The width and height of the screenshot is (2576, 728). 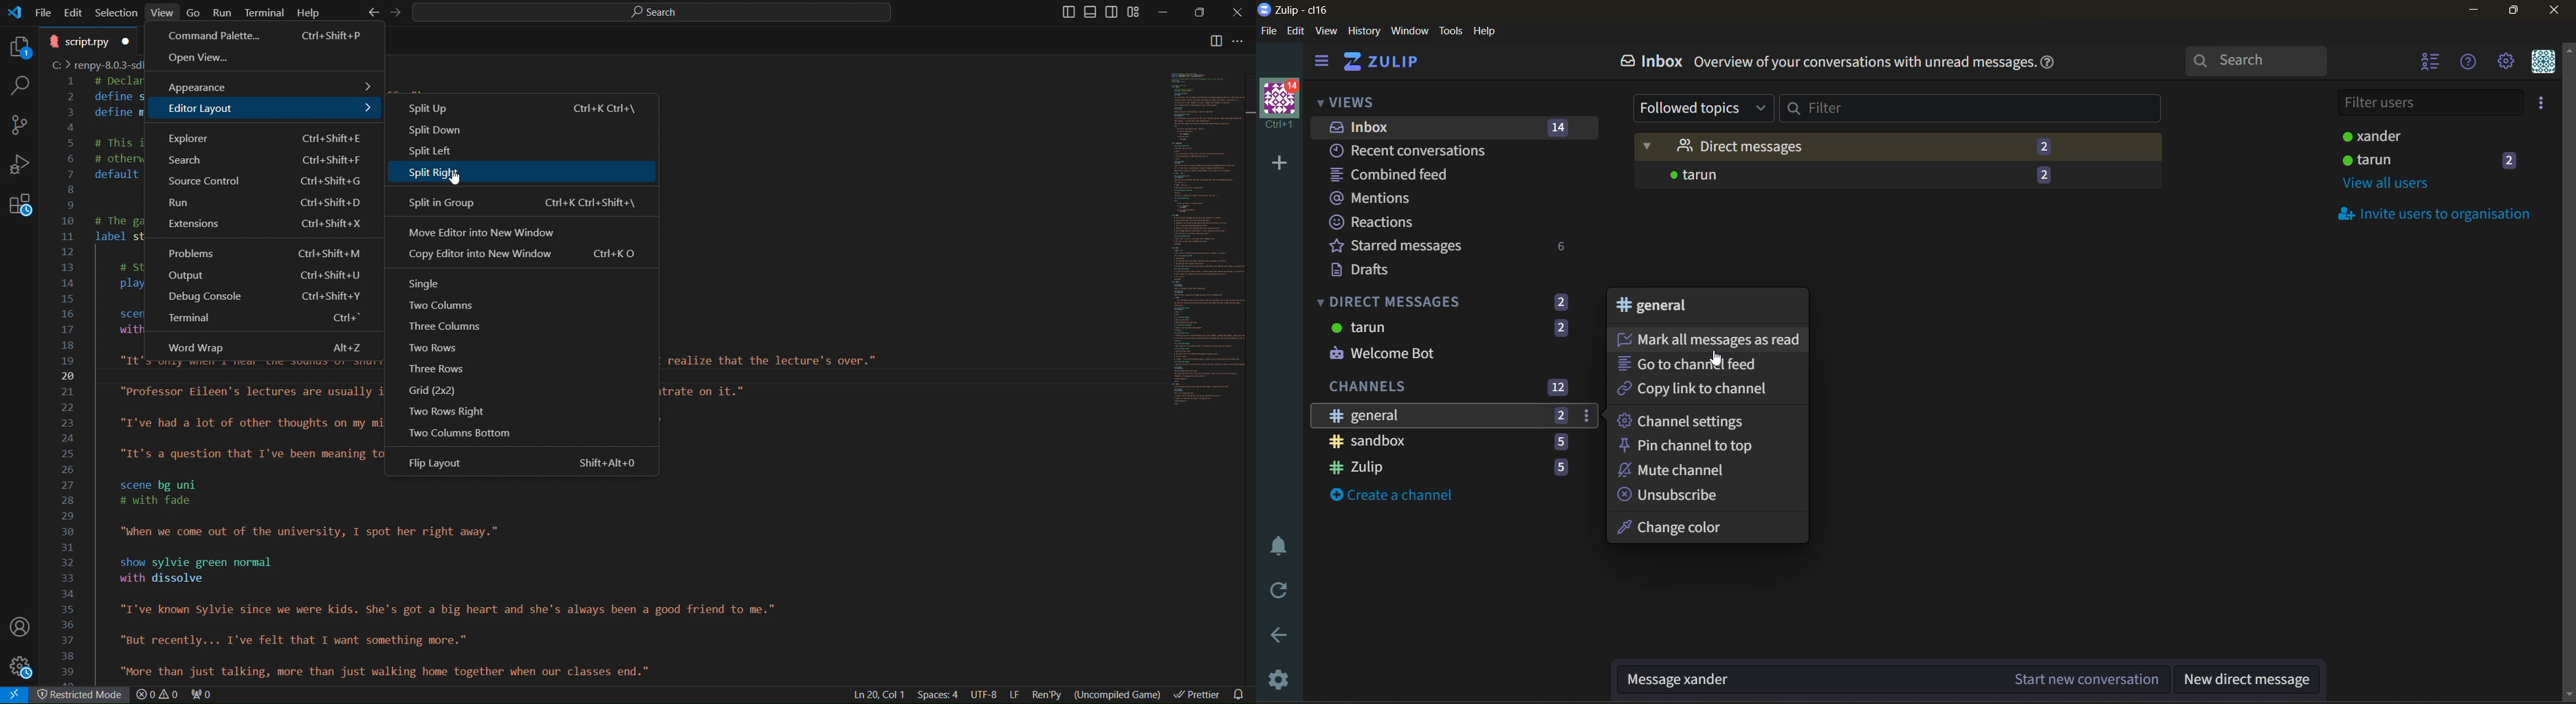 What do you see at coordinates (524, 232) in the screenshot?
I see `Move Editor into New Window` at bounding box center [524, 232].